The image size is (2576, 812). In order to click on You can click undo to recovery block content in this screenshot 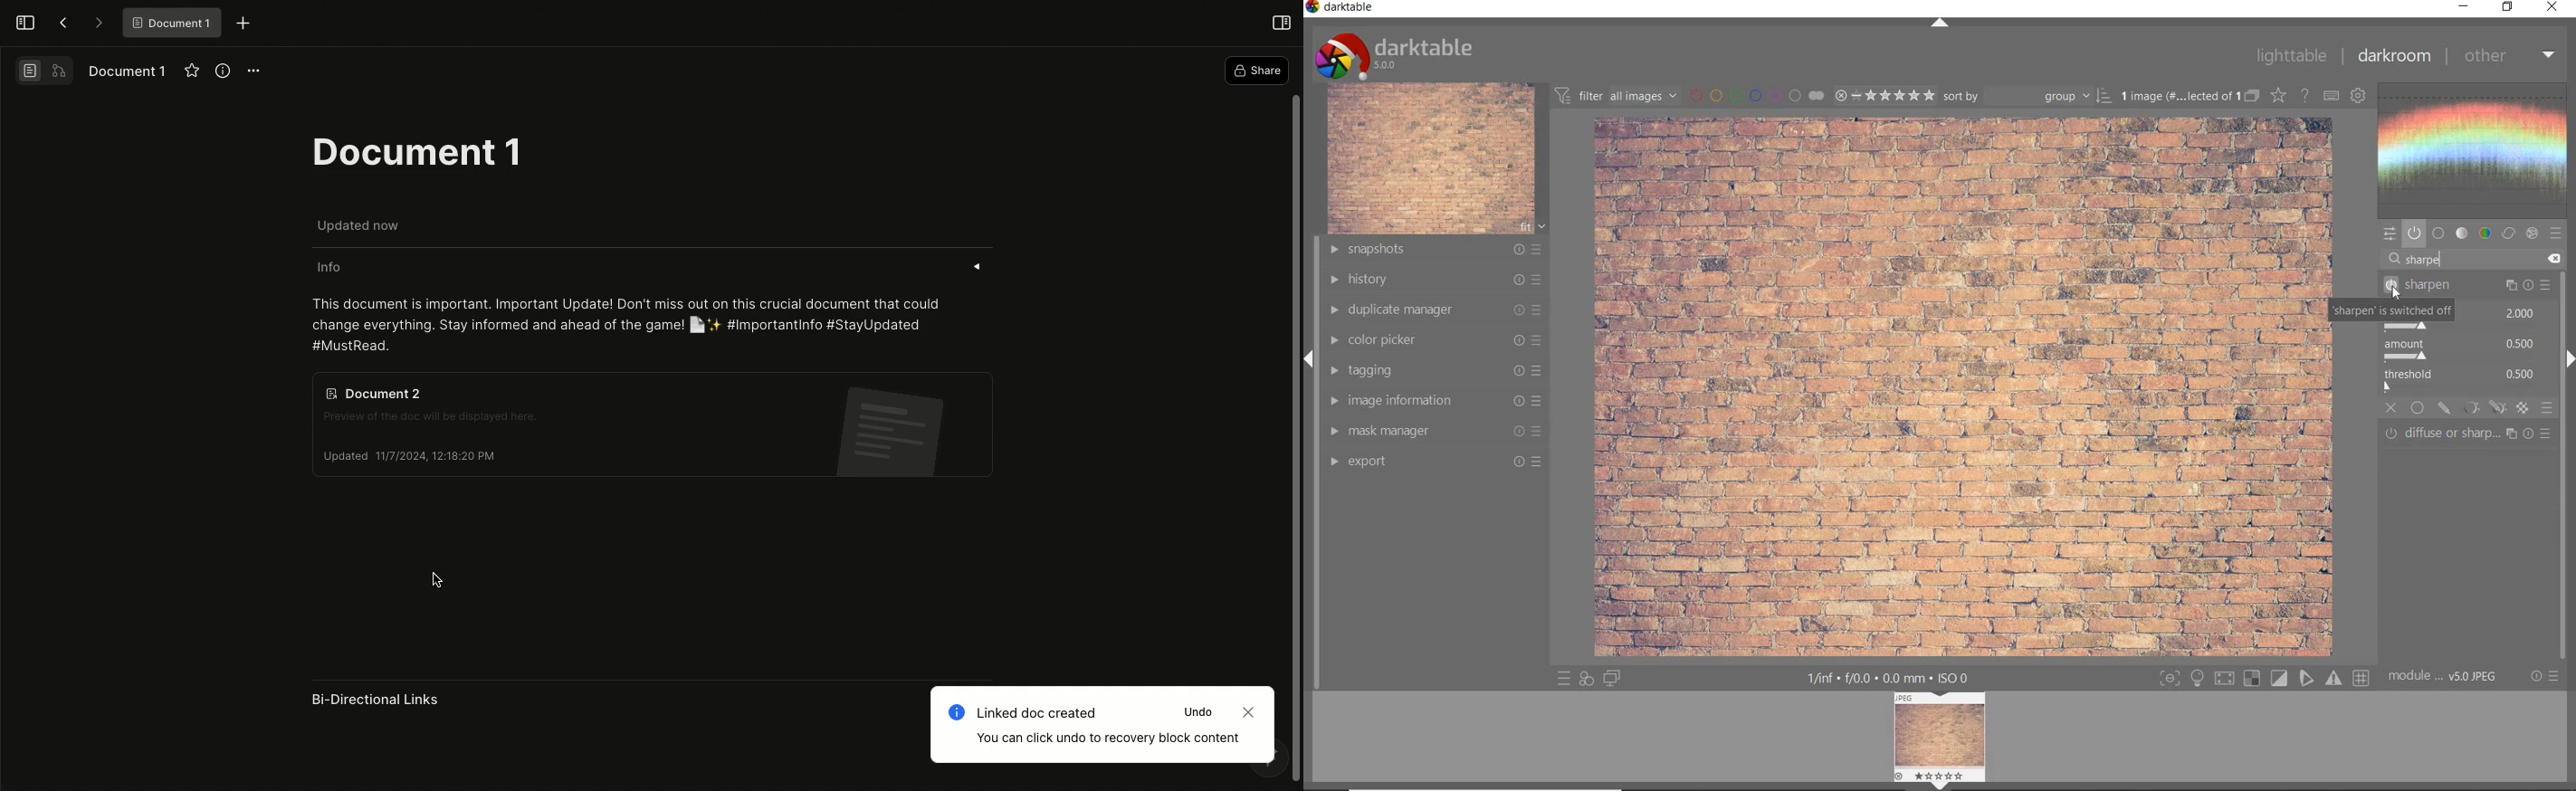, I will do `click(1116, 740)`.